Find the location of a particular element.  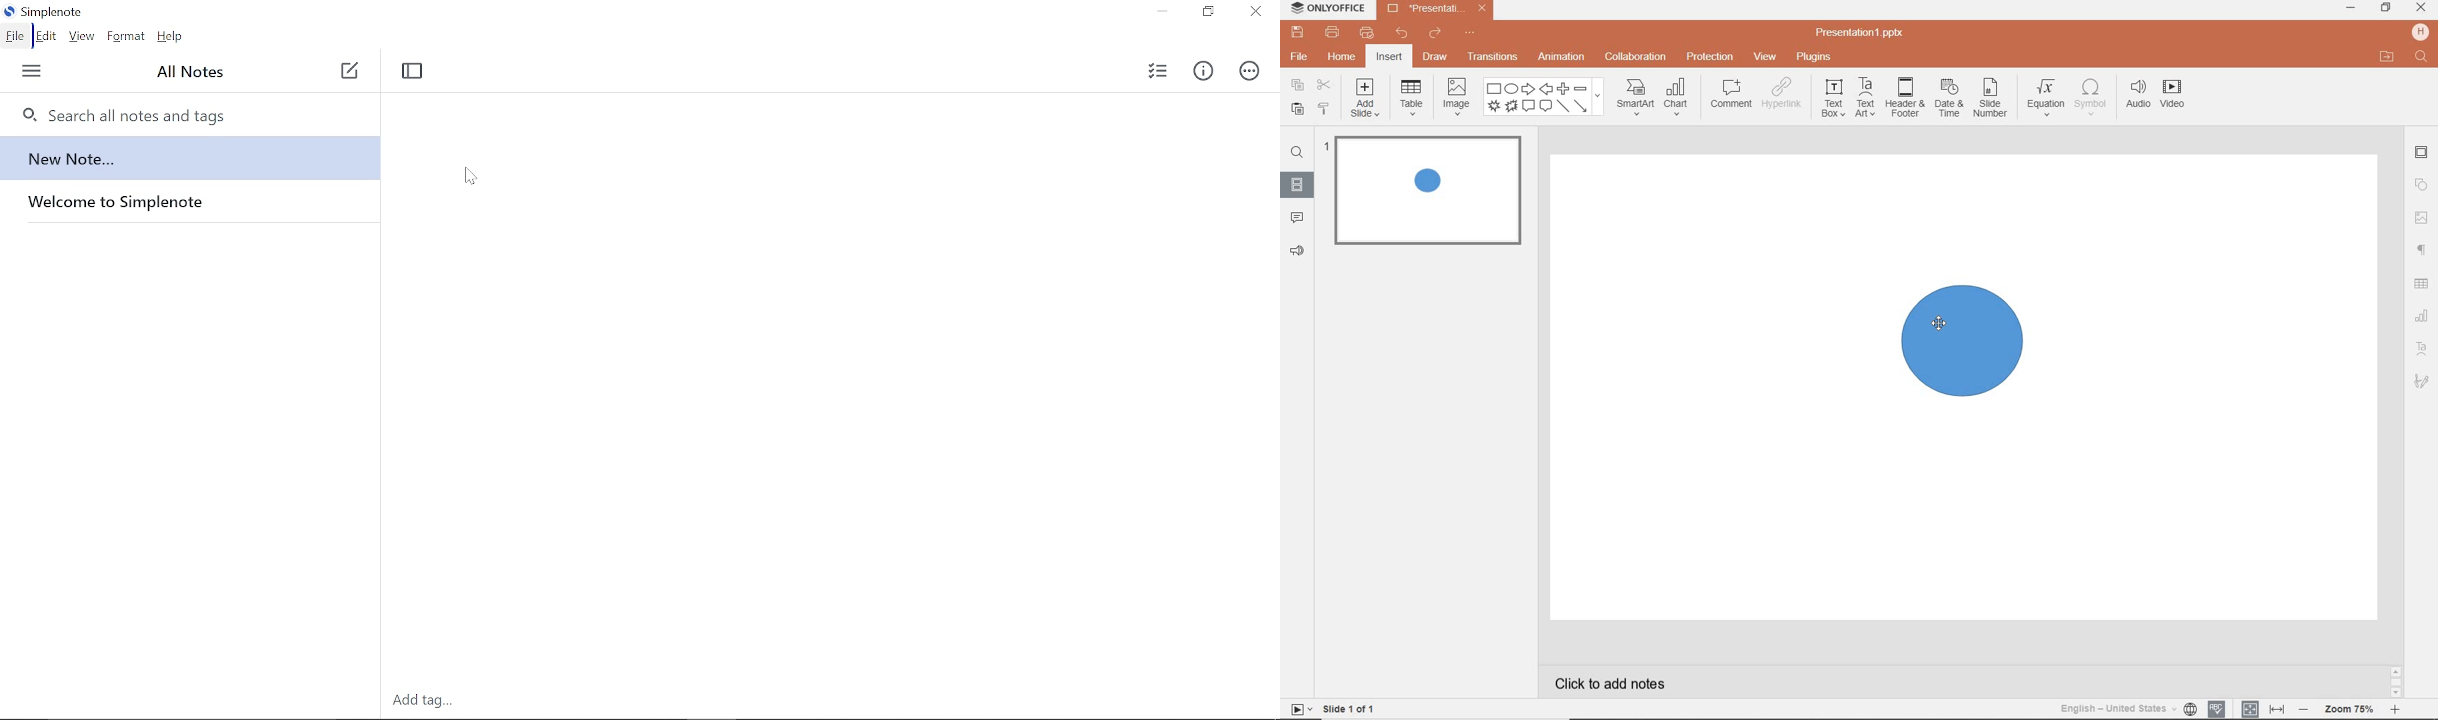

undo is located at coordinates (1403, 34).